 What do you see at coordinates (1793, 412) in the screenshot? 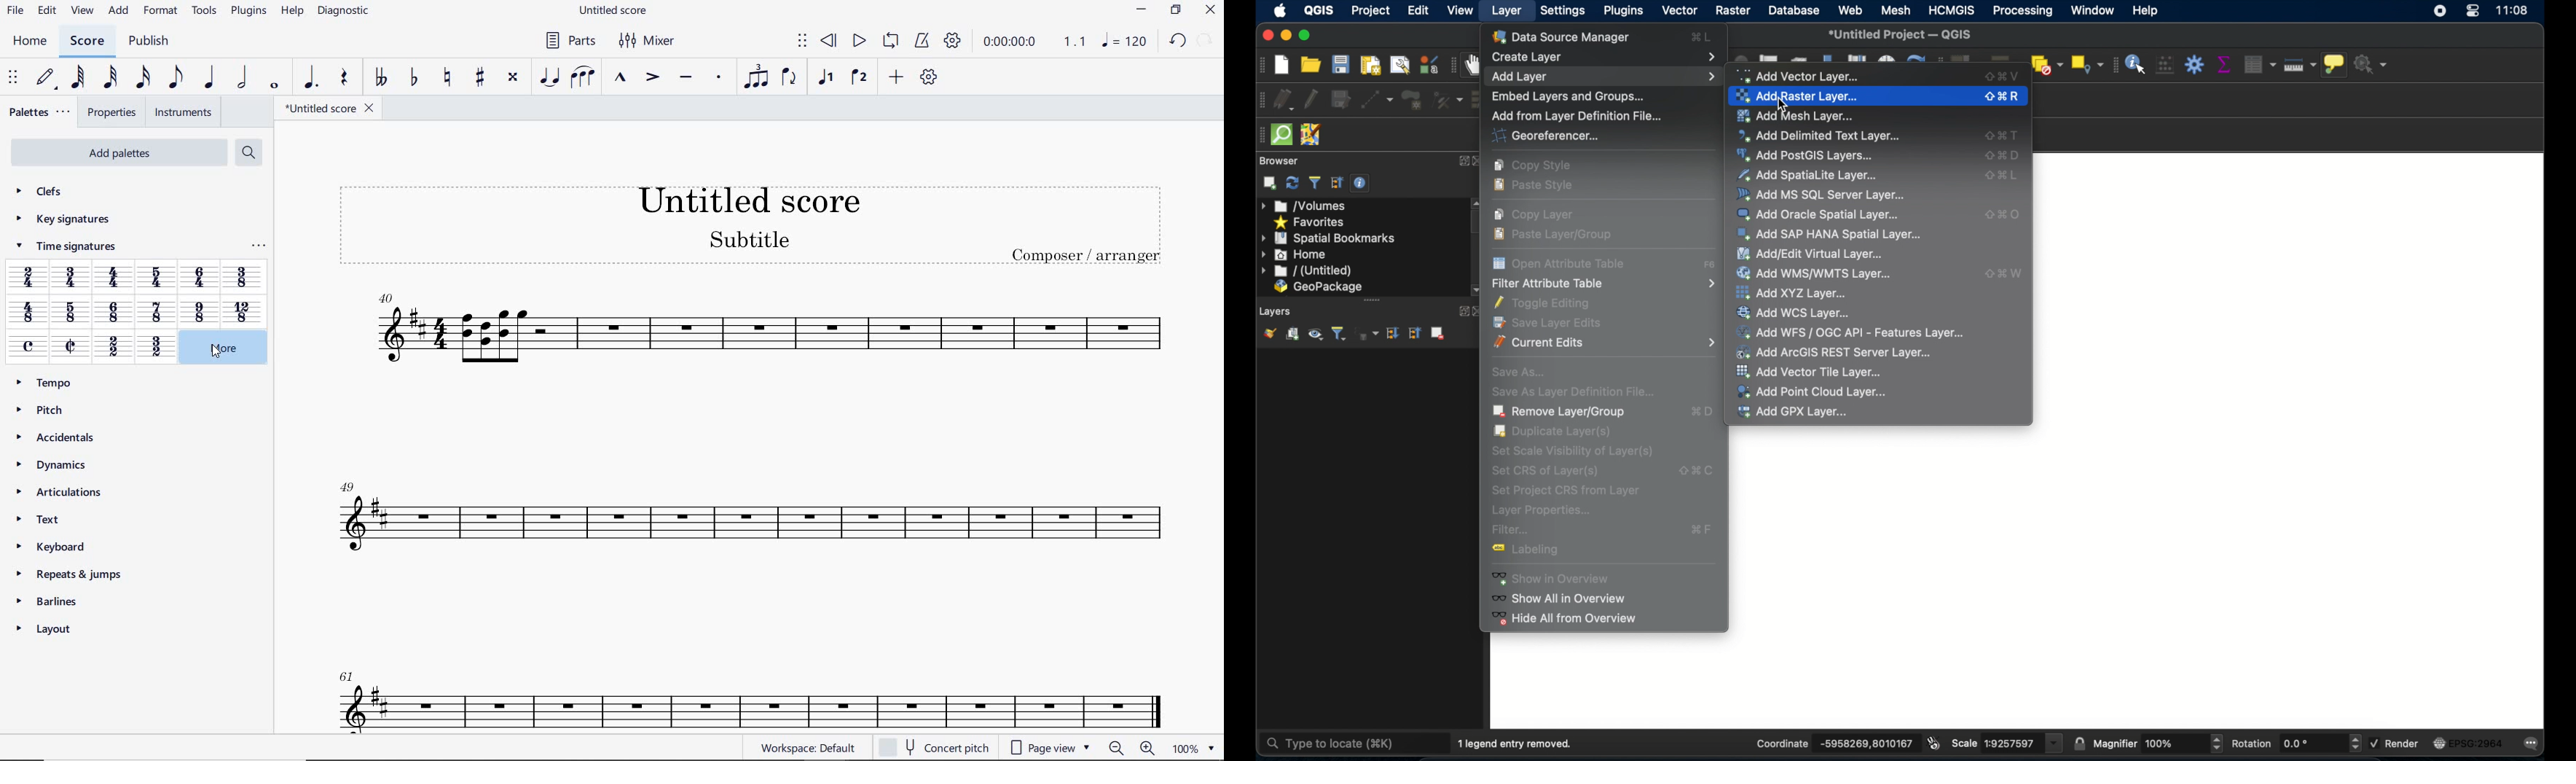
I see `add gpx layer` at bounding box center [1793, 412].